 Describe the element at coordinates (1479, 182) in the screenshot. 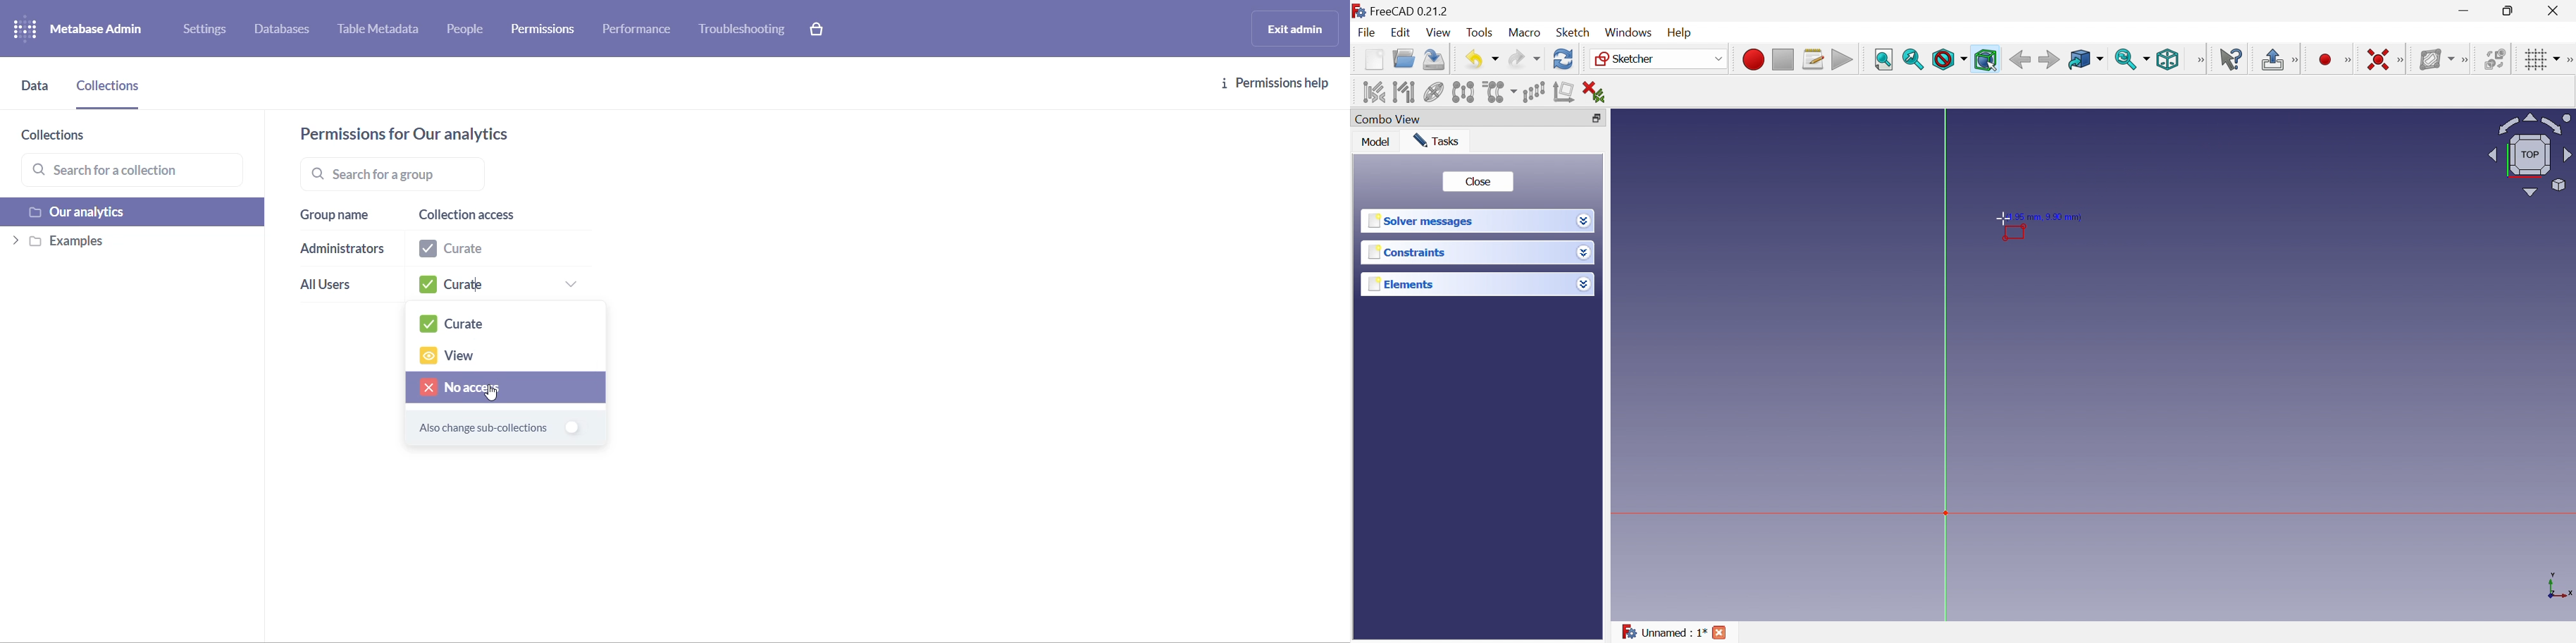

I see `Close` at that location.